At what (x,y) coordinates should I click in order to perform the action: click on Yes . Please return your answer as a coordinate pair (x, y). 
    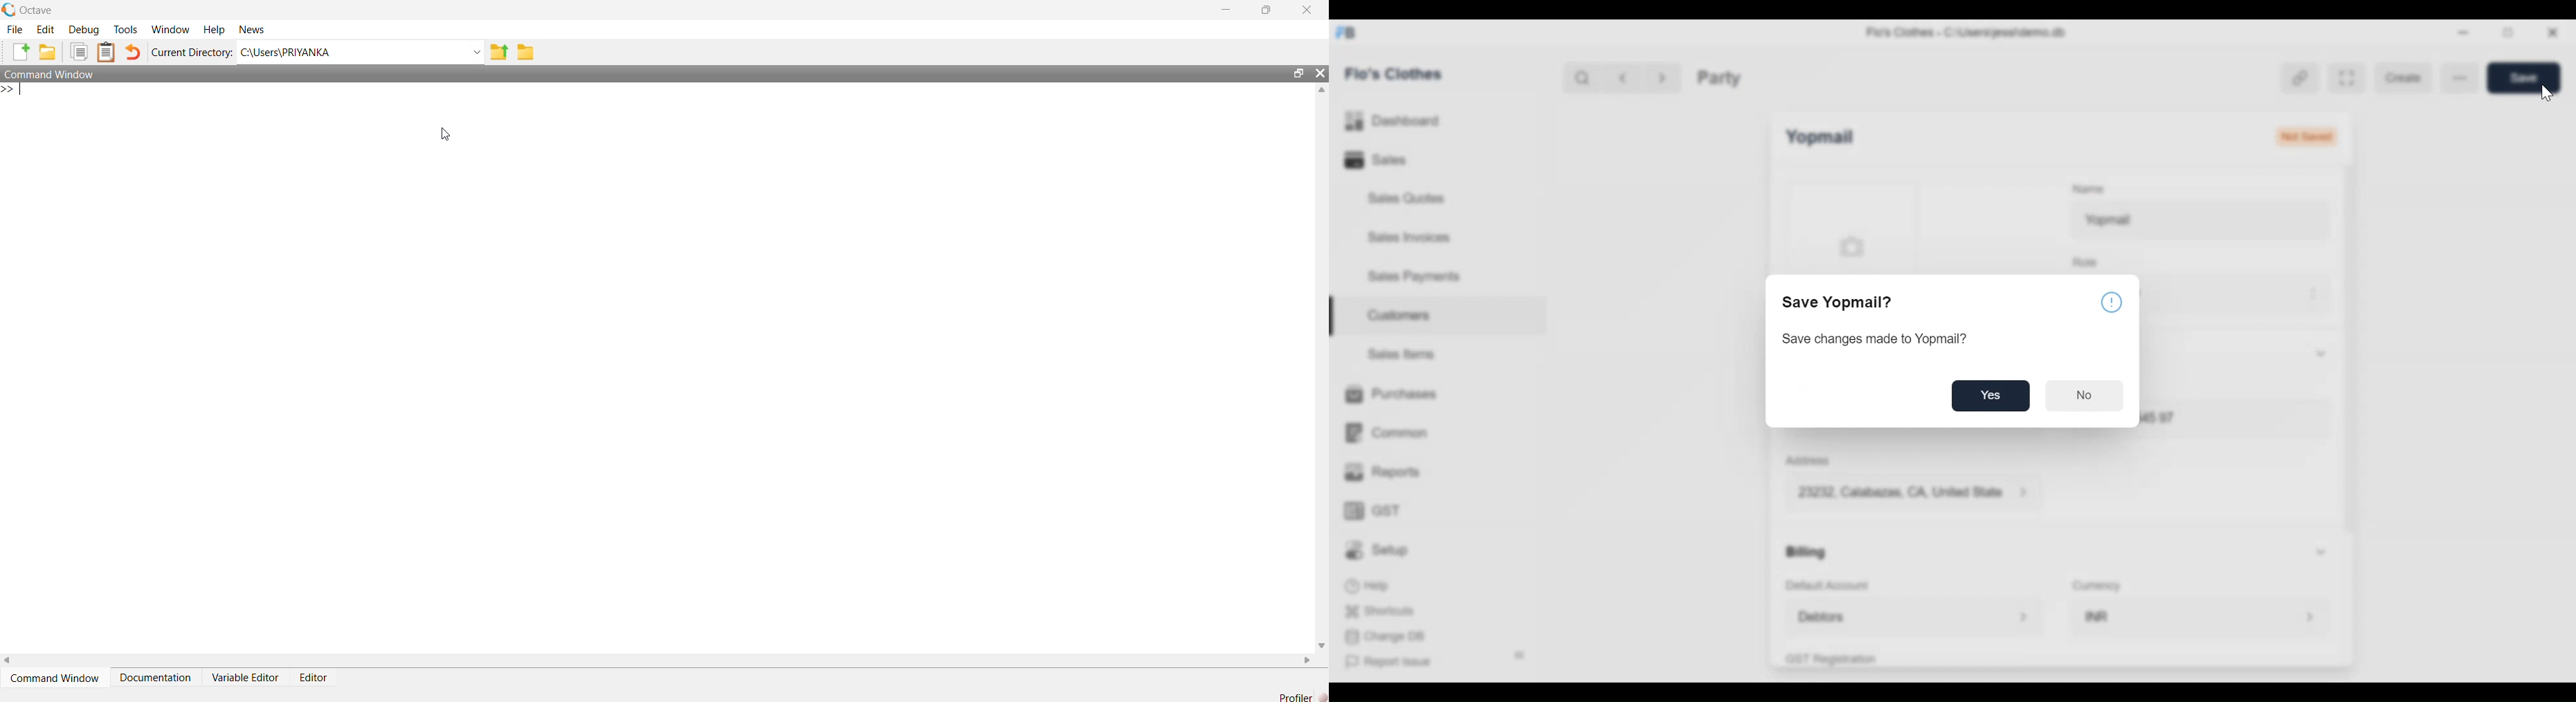
    Looking at the image, I should click on (1992, 396).